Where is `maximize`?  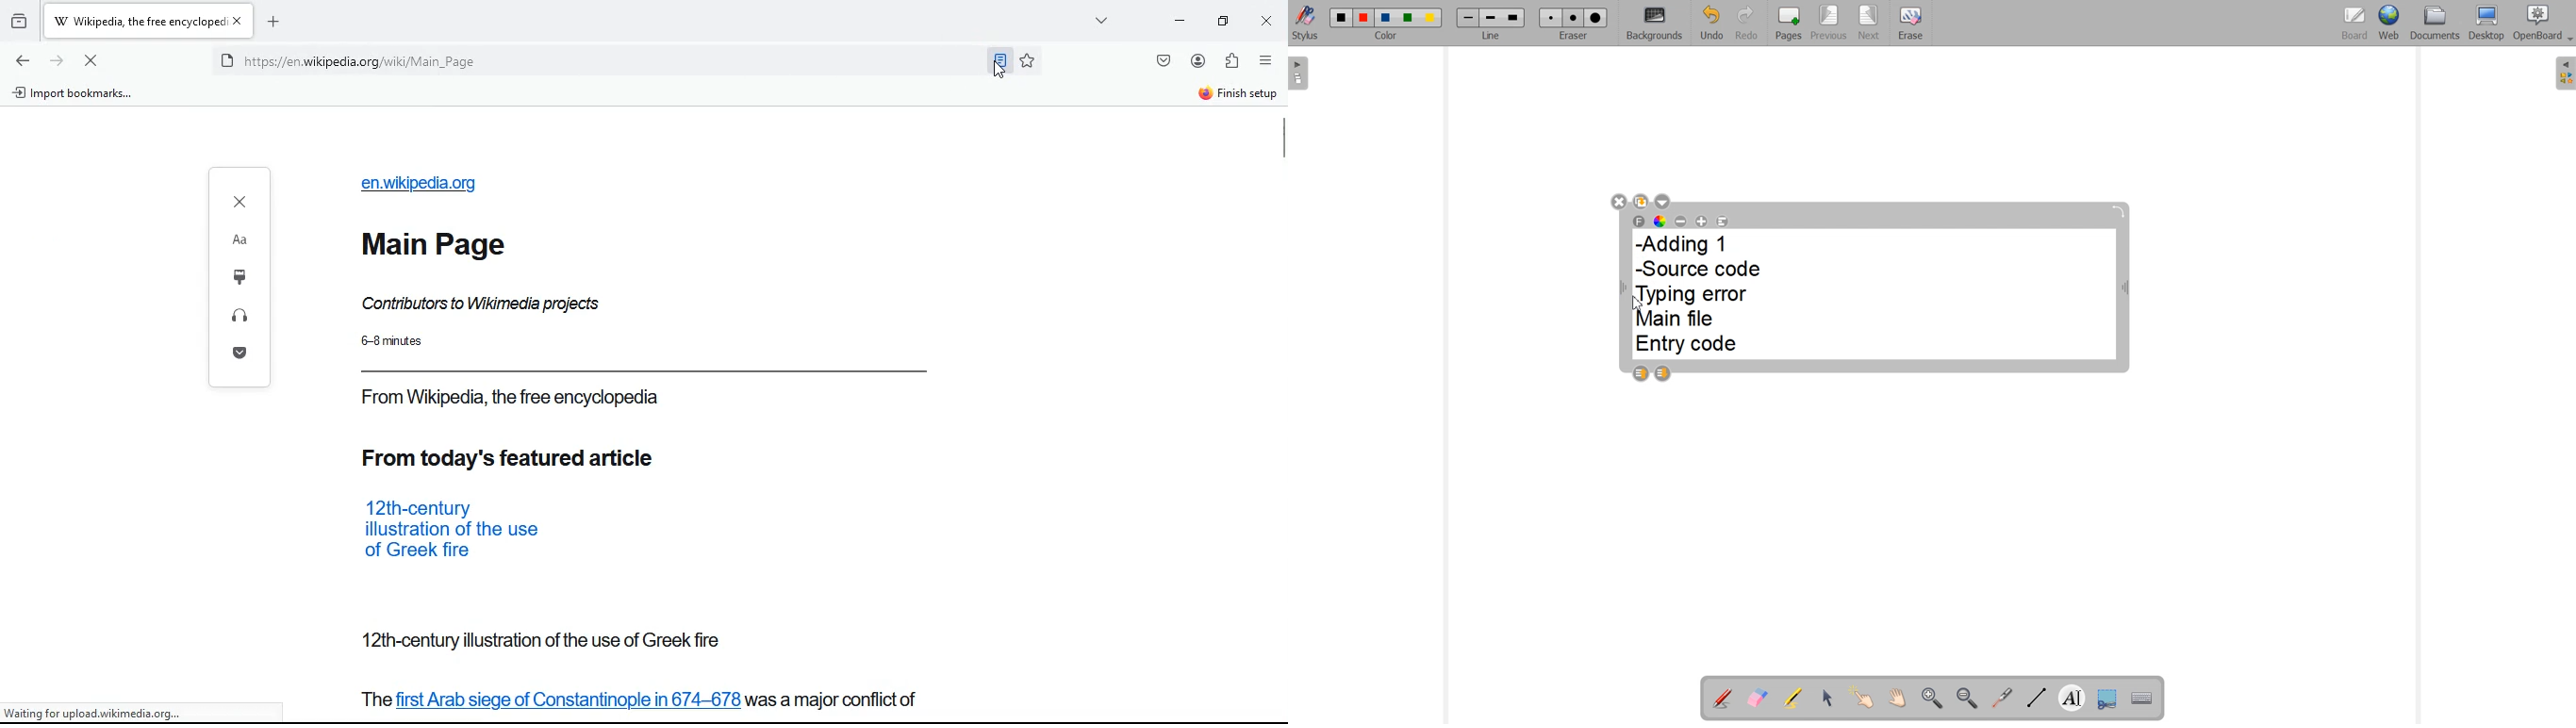 maximize is located at coordinates (1223, 20).